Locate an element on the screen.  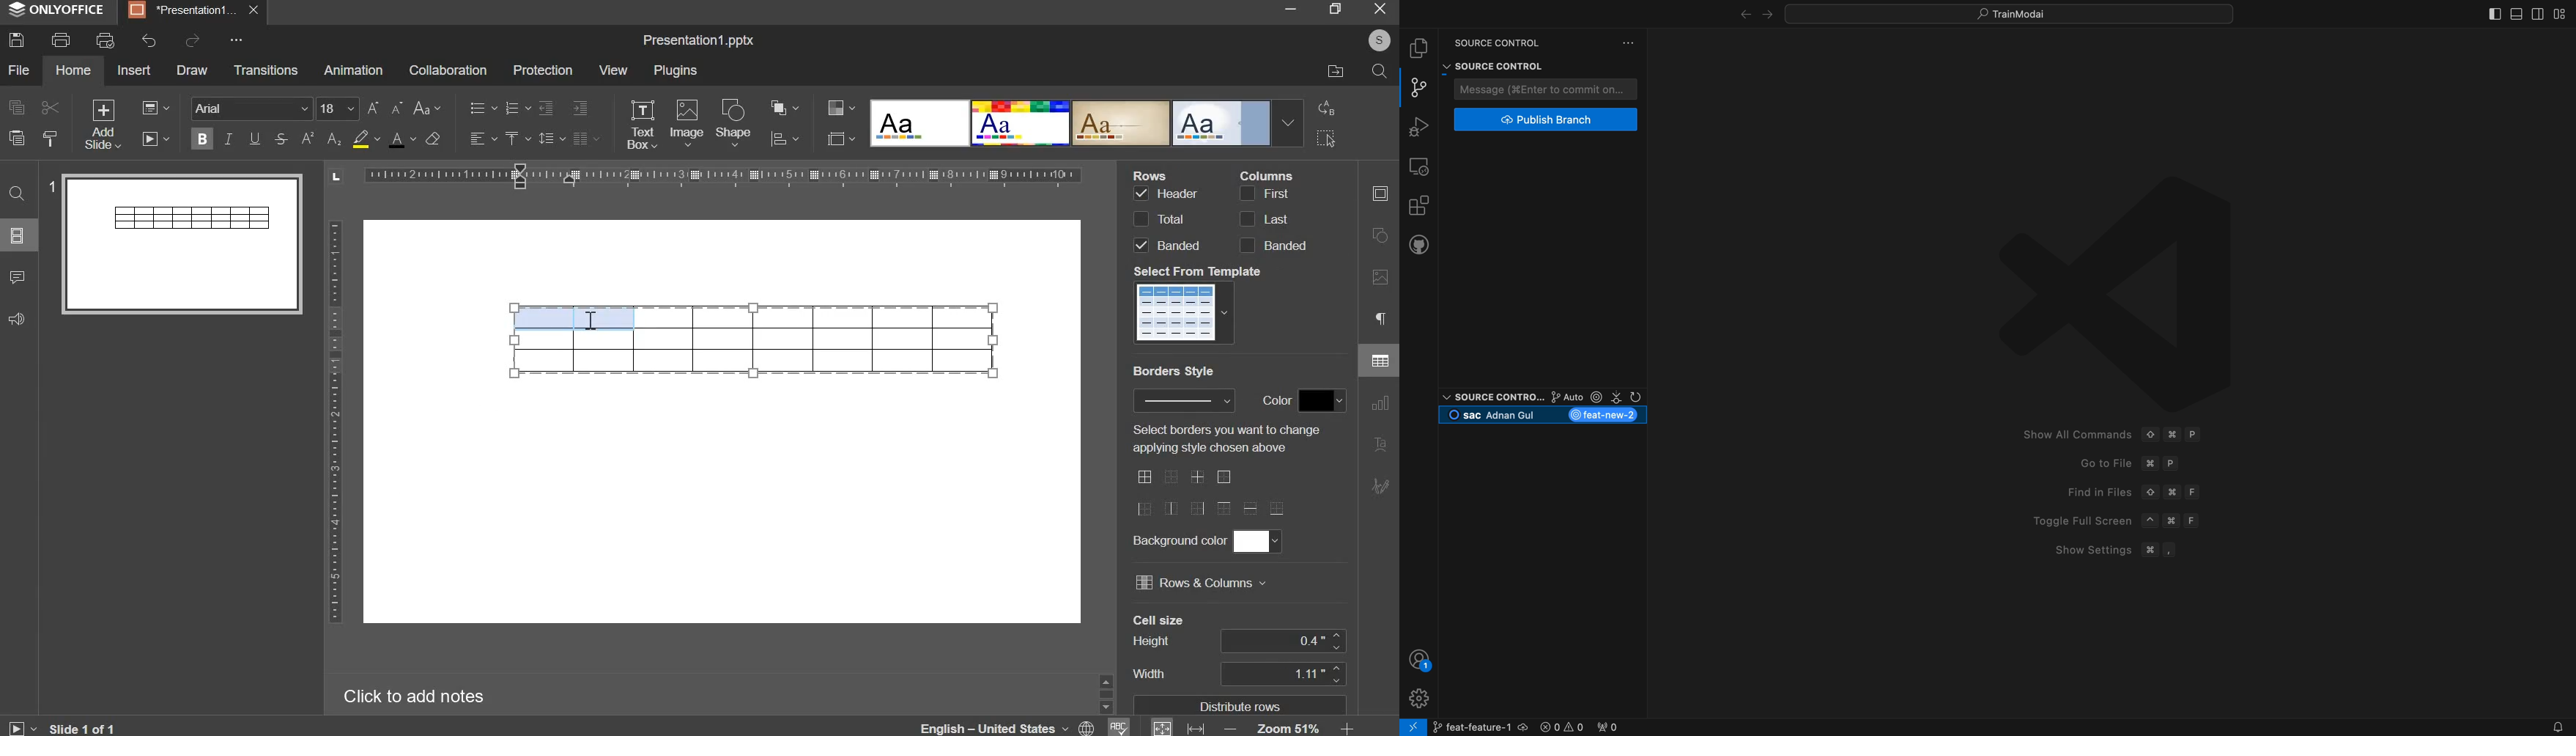
font is located at coordinates (253, 108).